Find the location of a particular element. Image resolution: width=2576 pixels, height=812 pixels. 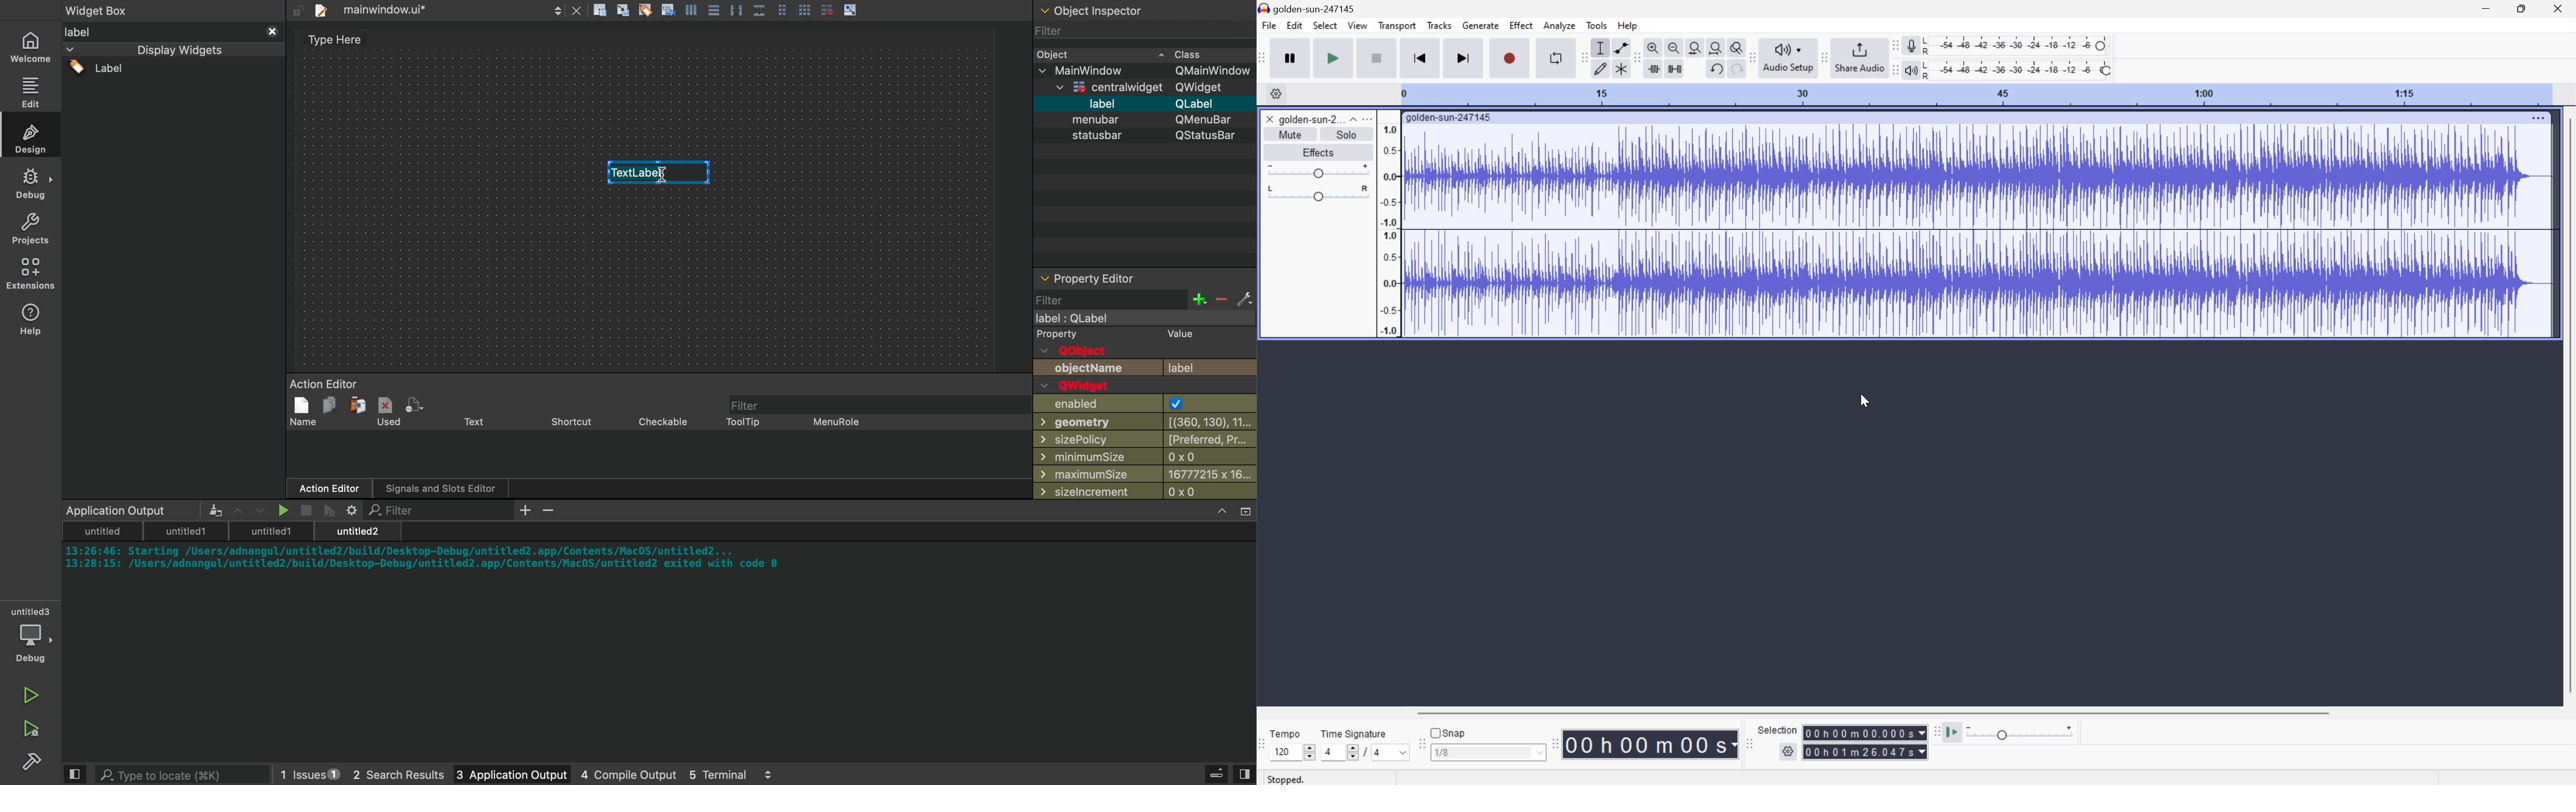

Envelop tool is located at coordinates (1619, 47).